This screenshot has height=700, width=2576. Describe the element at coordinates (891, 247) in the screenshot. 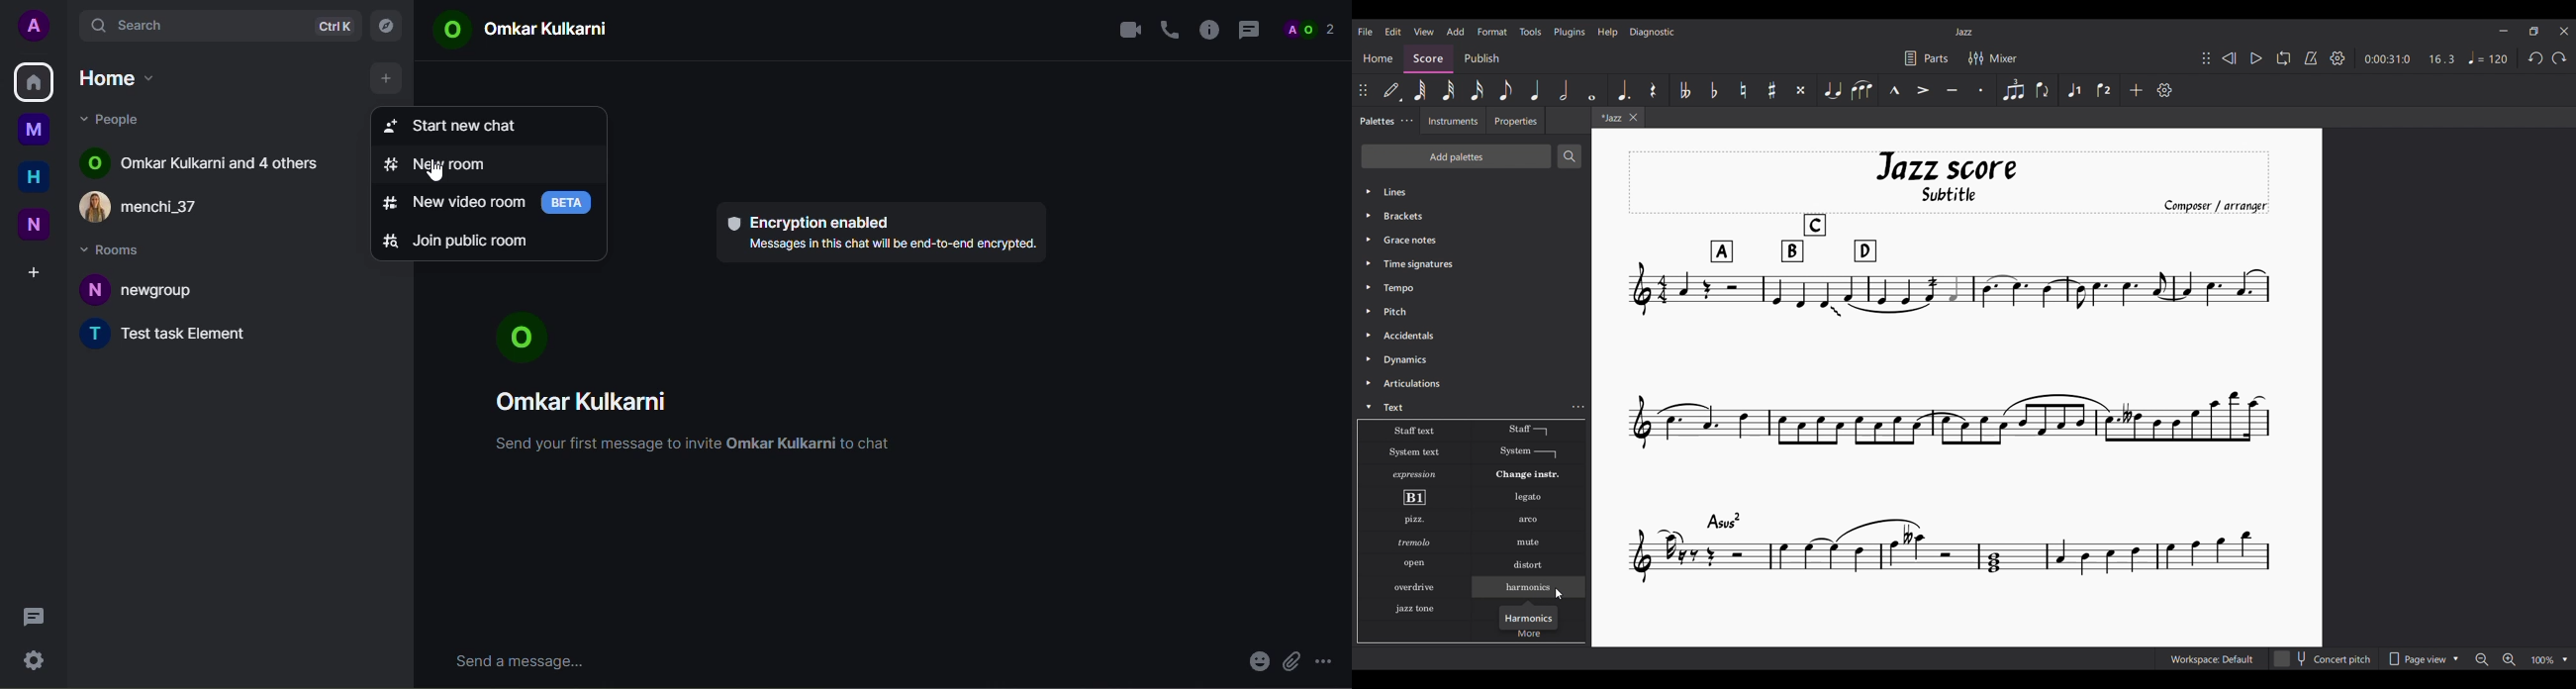

I see `Messages in this chat will be end-to-end encrypted` at that location.